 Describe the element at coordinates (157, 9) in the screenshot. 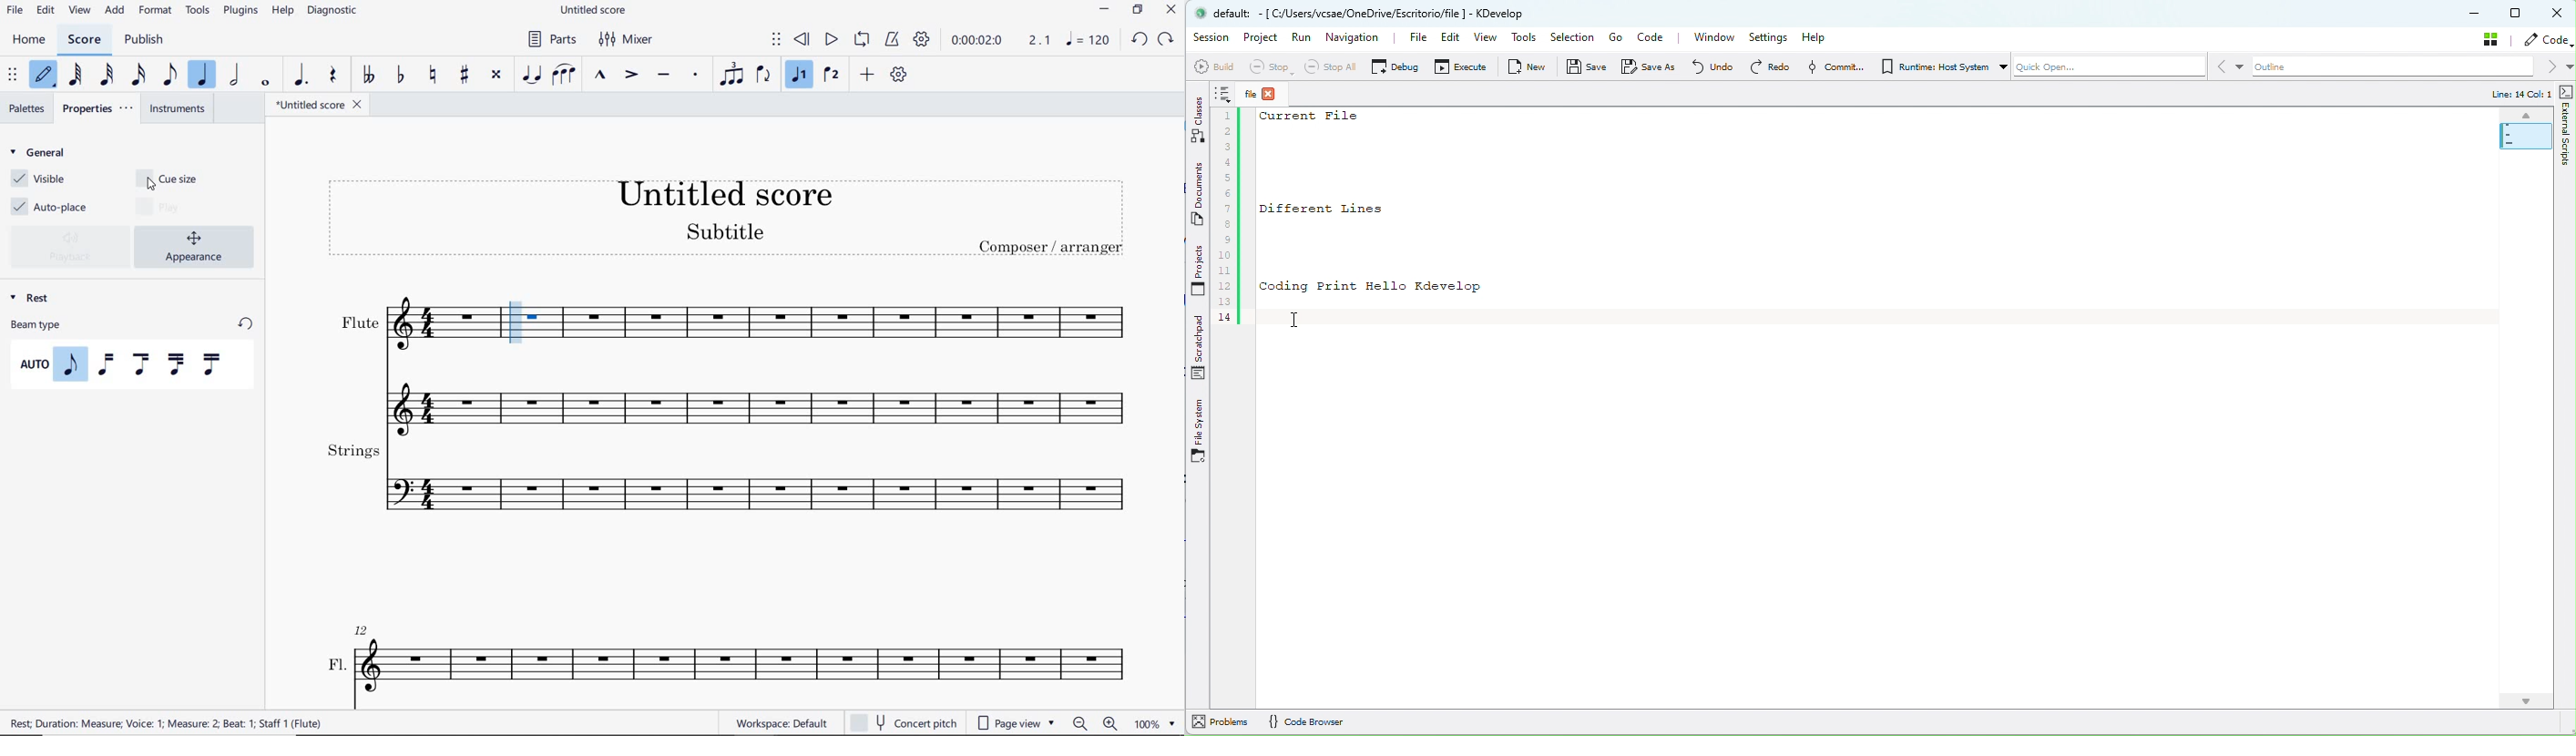

I see `FORMAT` at that location.